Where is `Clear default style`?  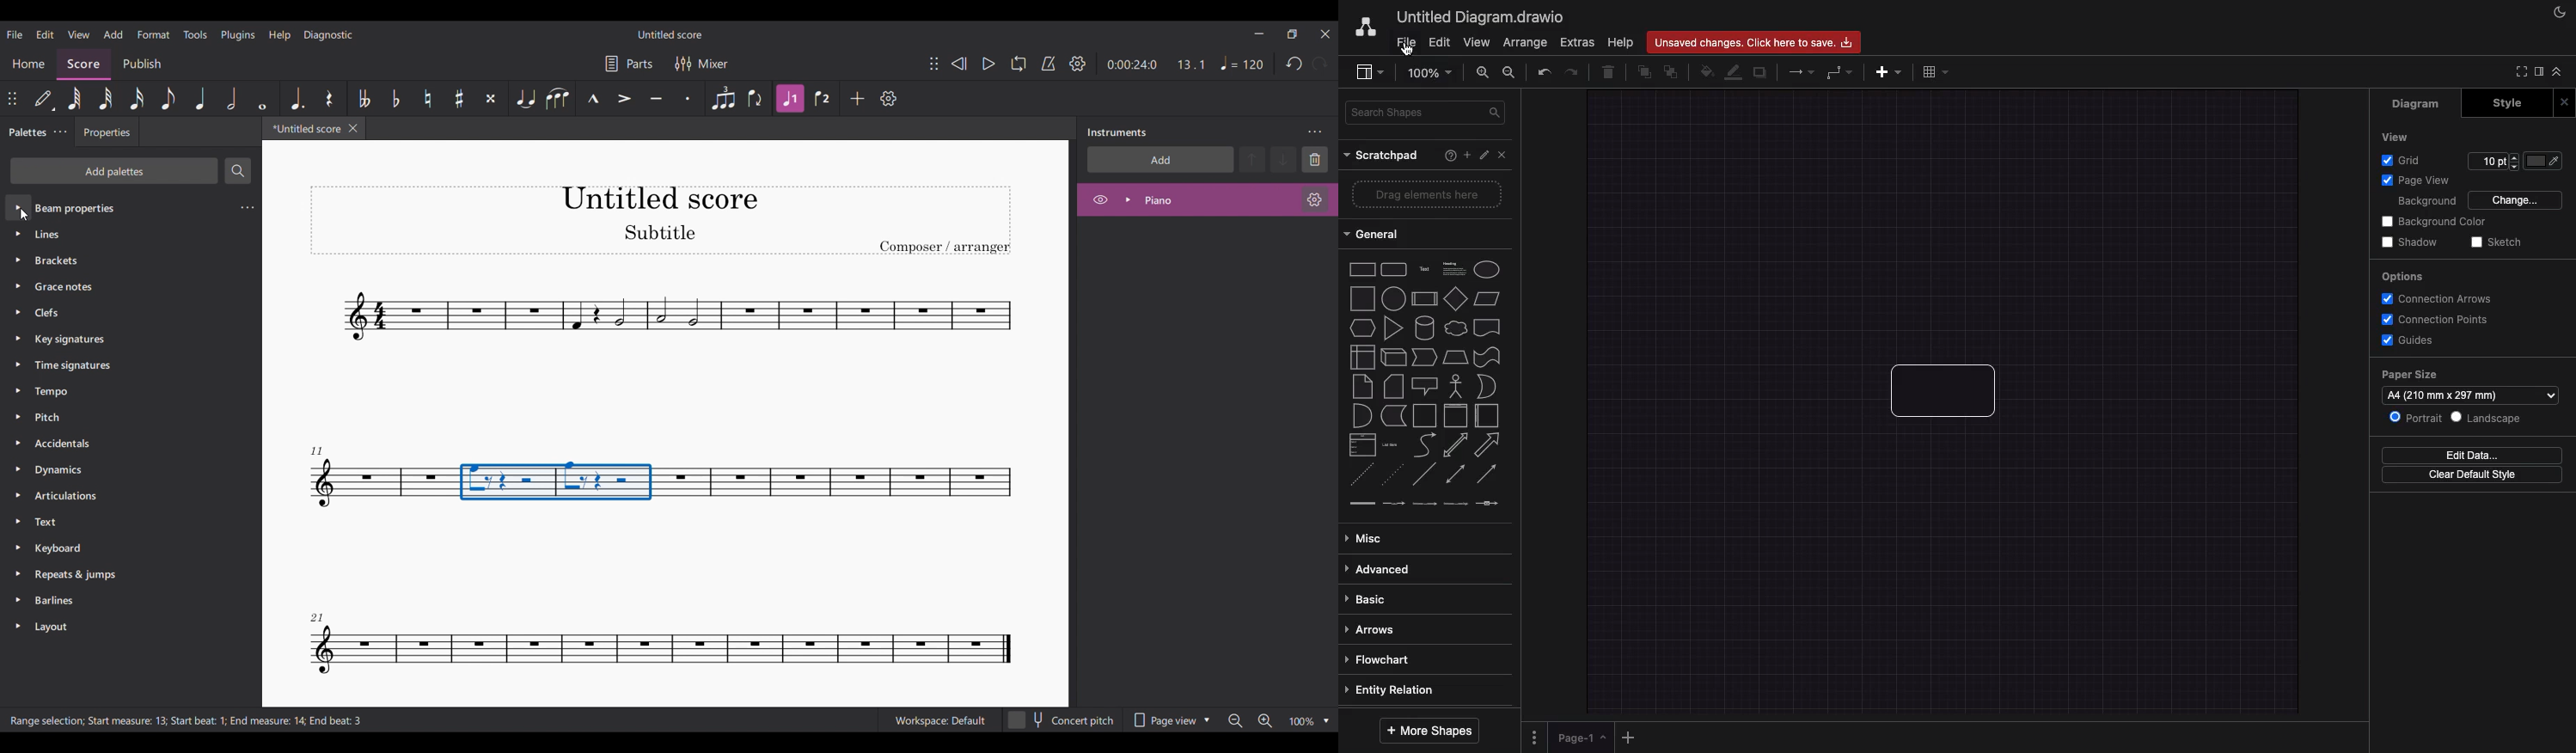 Clear default style is located at coordinates (2475, 475).